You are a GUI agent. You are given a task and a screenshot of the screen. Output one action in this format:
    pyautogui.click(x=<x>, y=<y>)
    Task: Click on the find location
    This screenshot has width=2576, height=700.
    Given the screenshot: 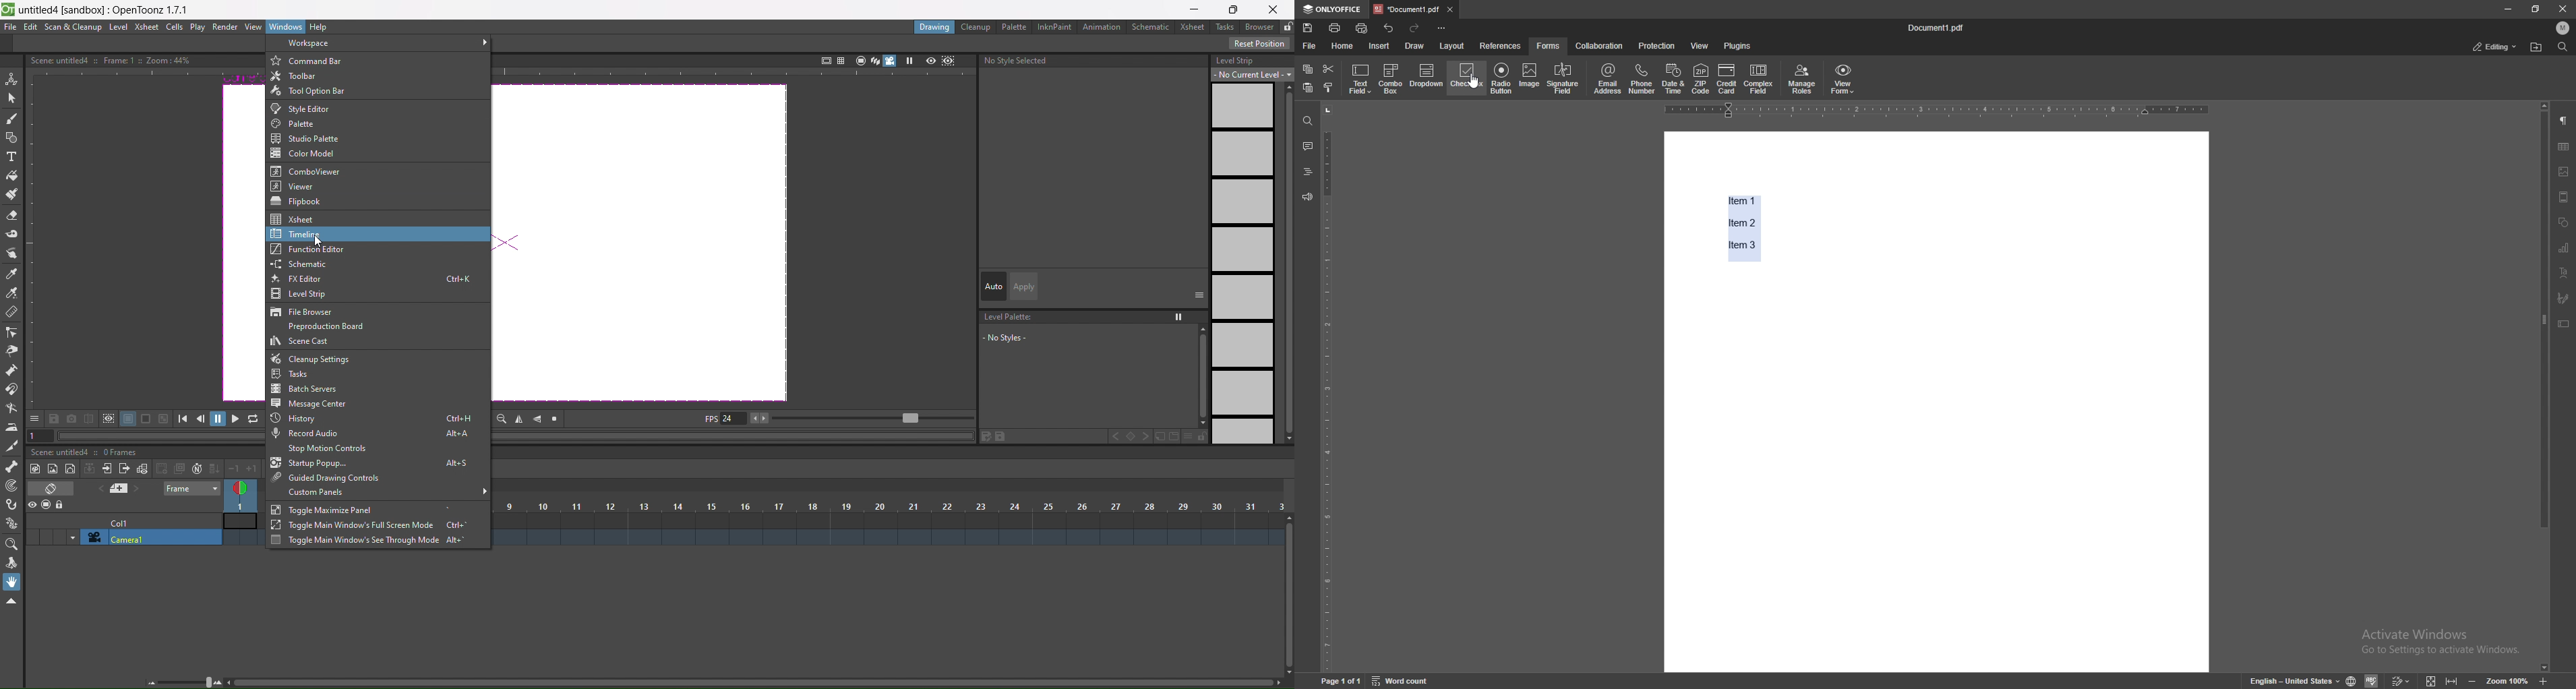 What is the action you would take?
    pyautogui.click(x=2536, y=48)
    